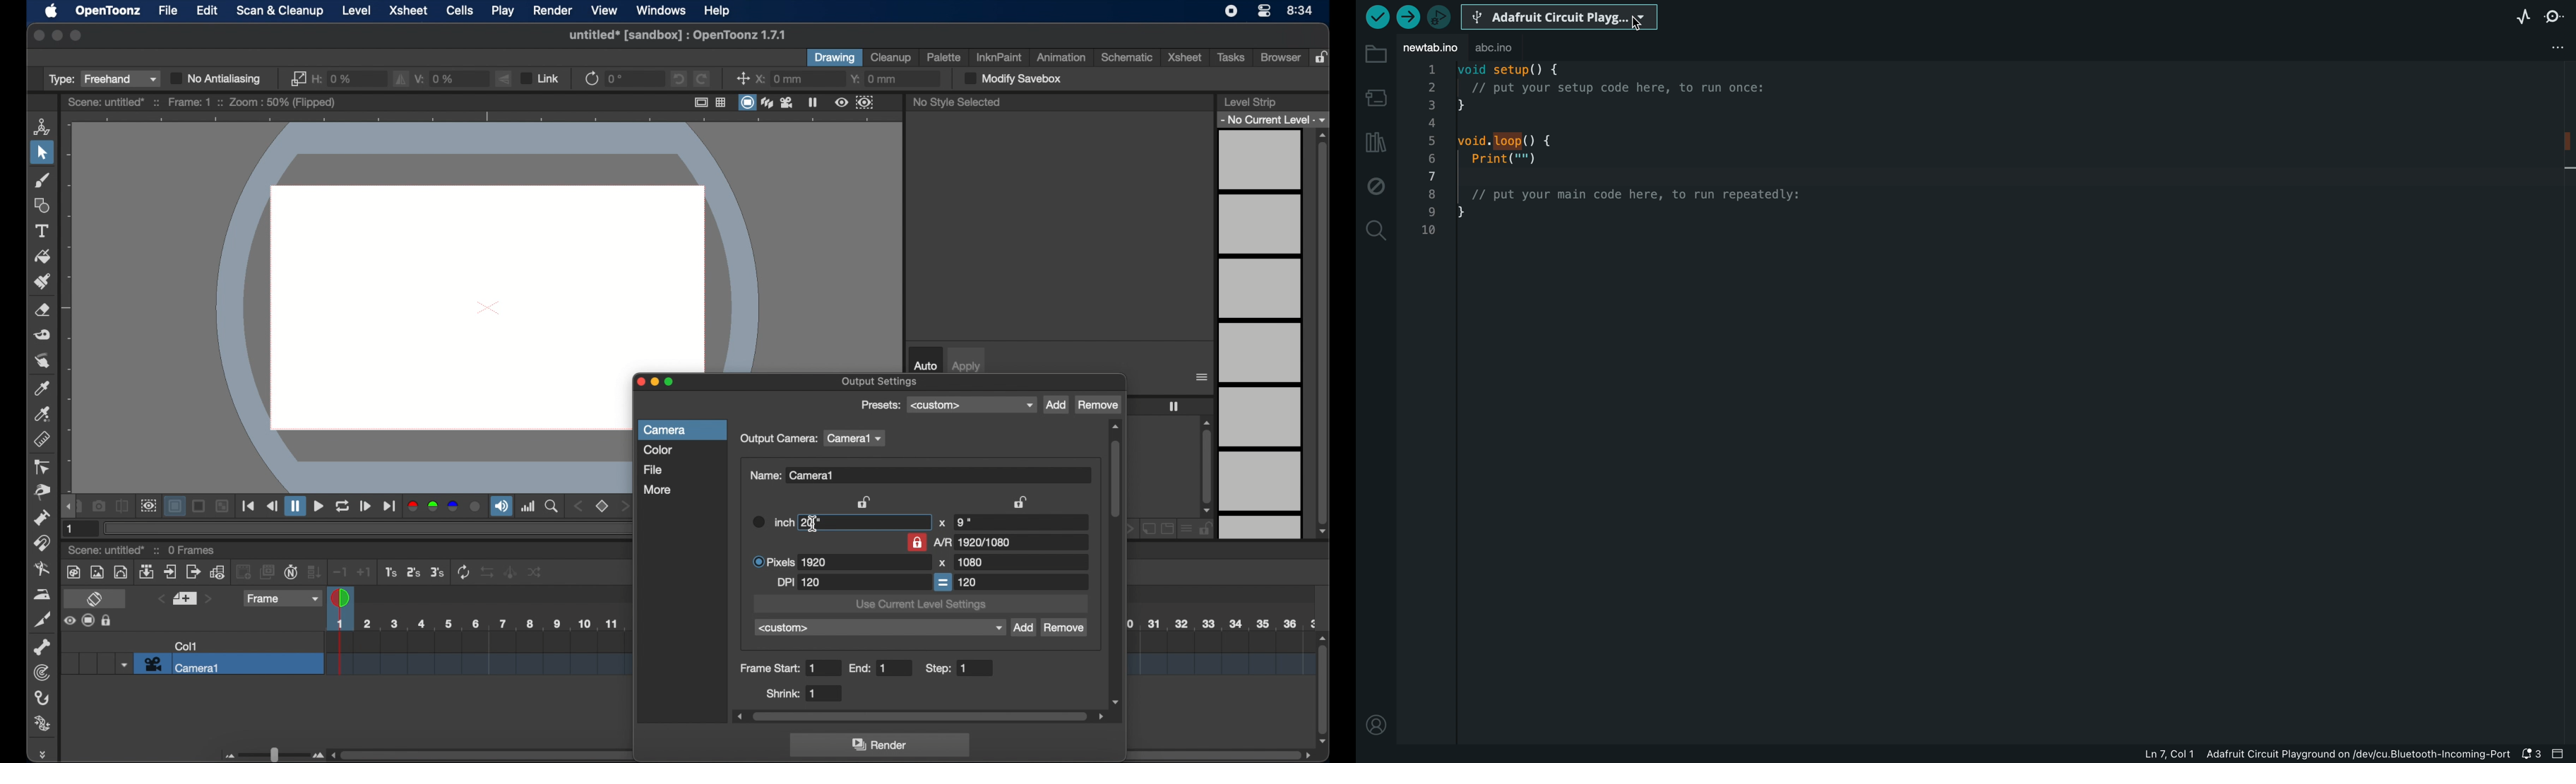 The image size is (2576, 784). Describe the element at coordinates (1220, 652) in the screenshot. I see `scene scale` at that location.